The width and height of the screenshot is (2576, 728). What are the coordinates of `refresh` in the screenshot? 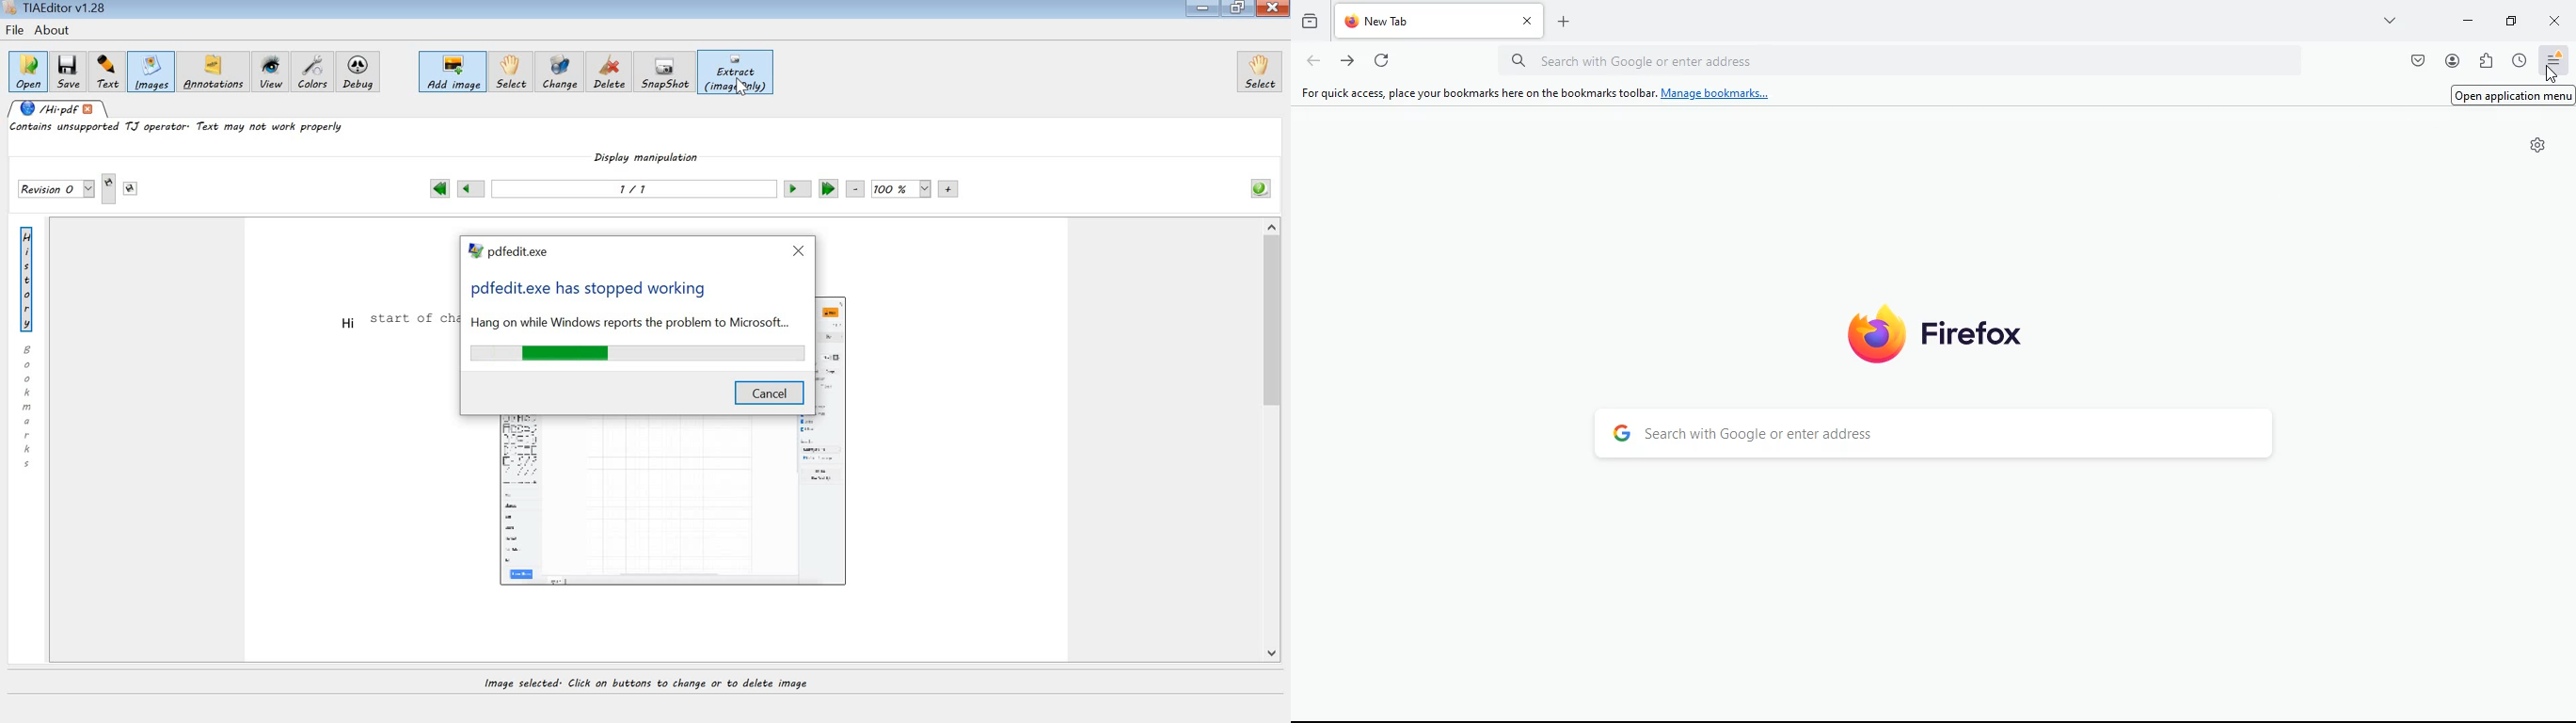 It's located at (1382, 59).